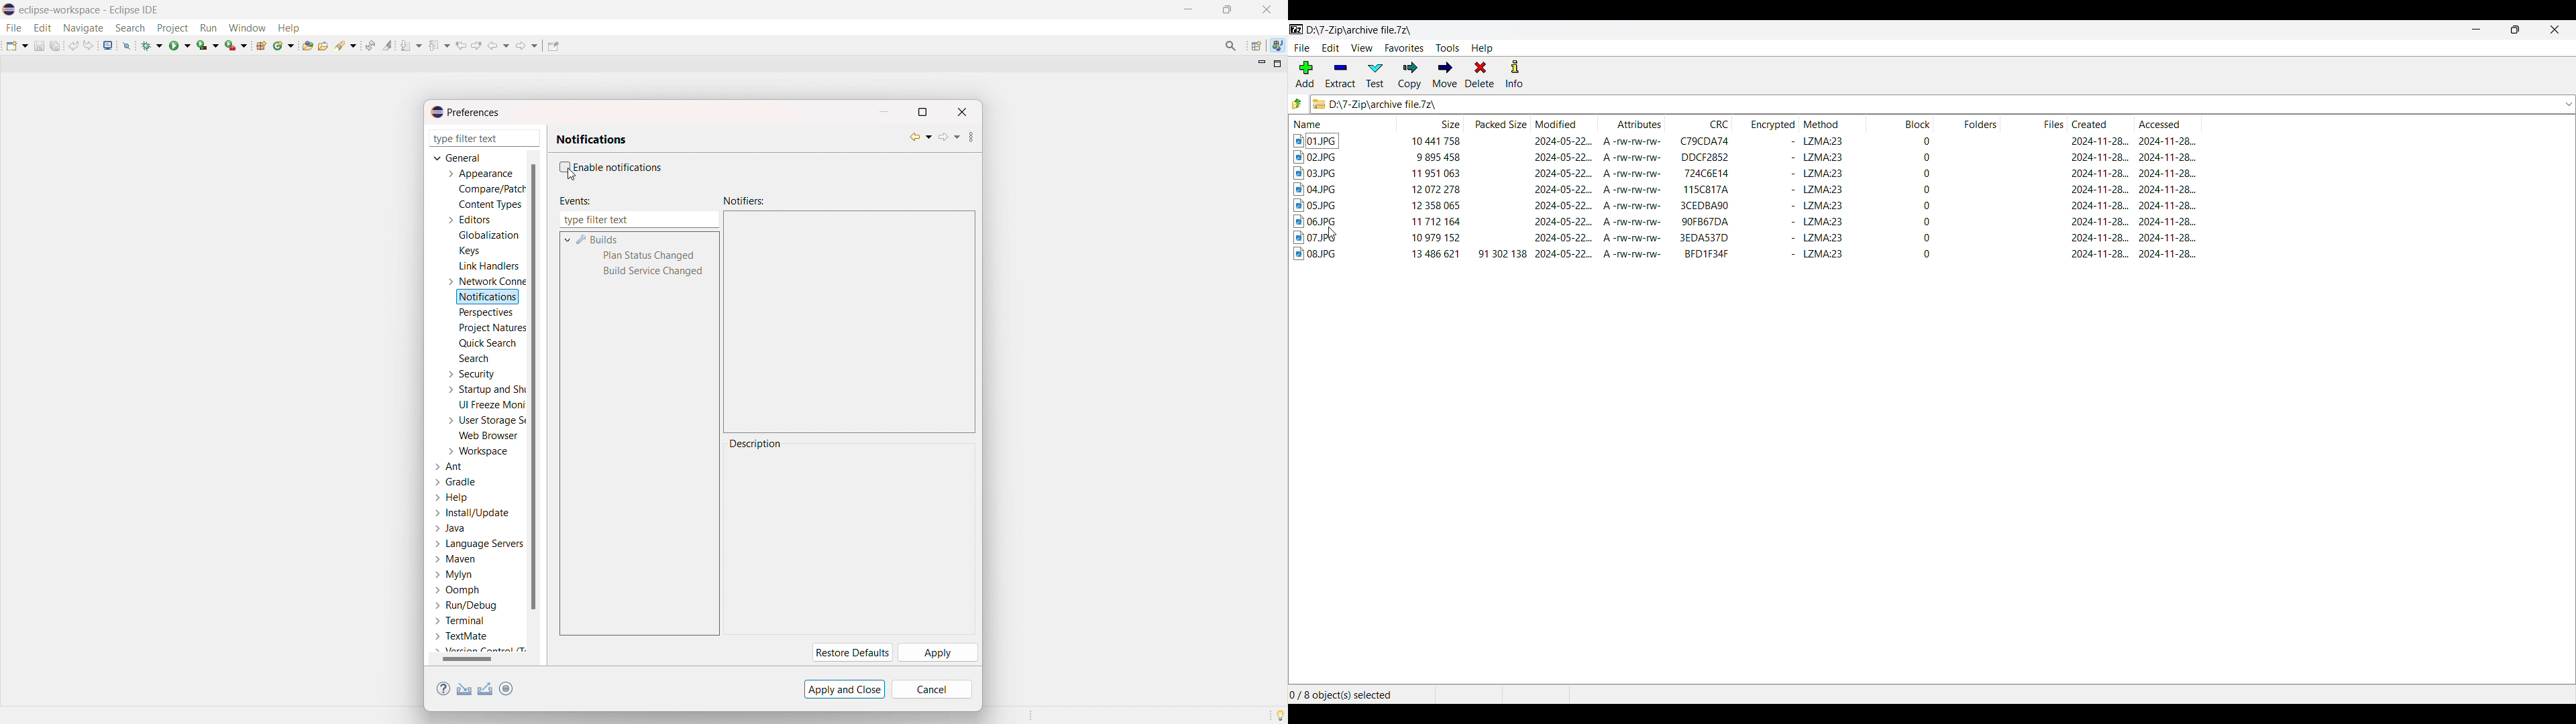 This screenshot has width=2576, height=728. I want to click on block start, so click(1924, 253).